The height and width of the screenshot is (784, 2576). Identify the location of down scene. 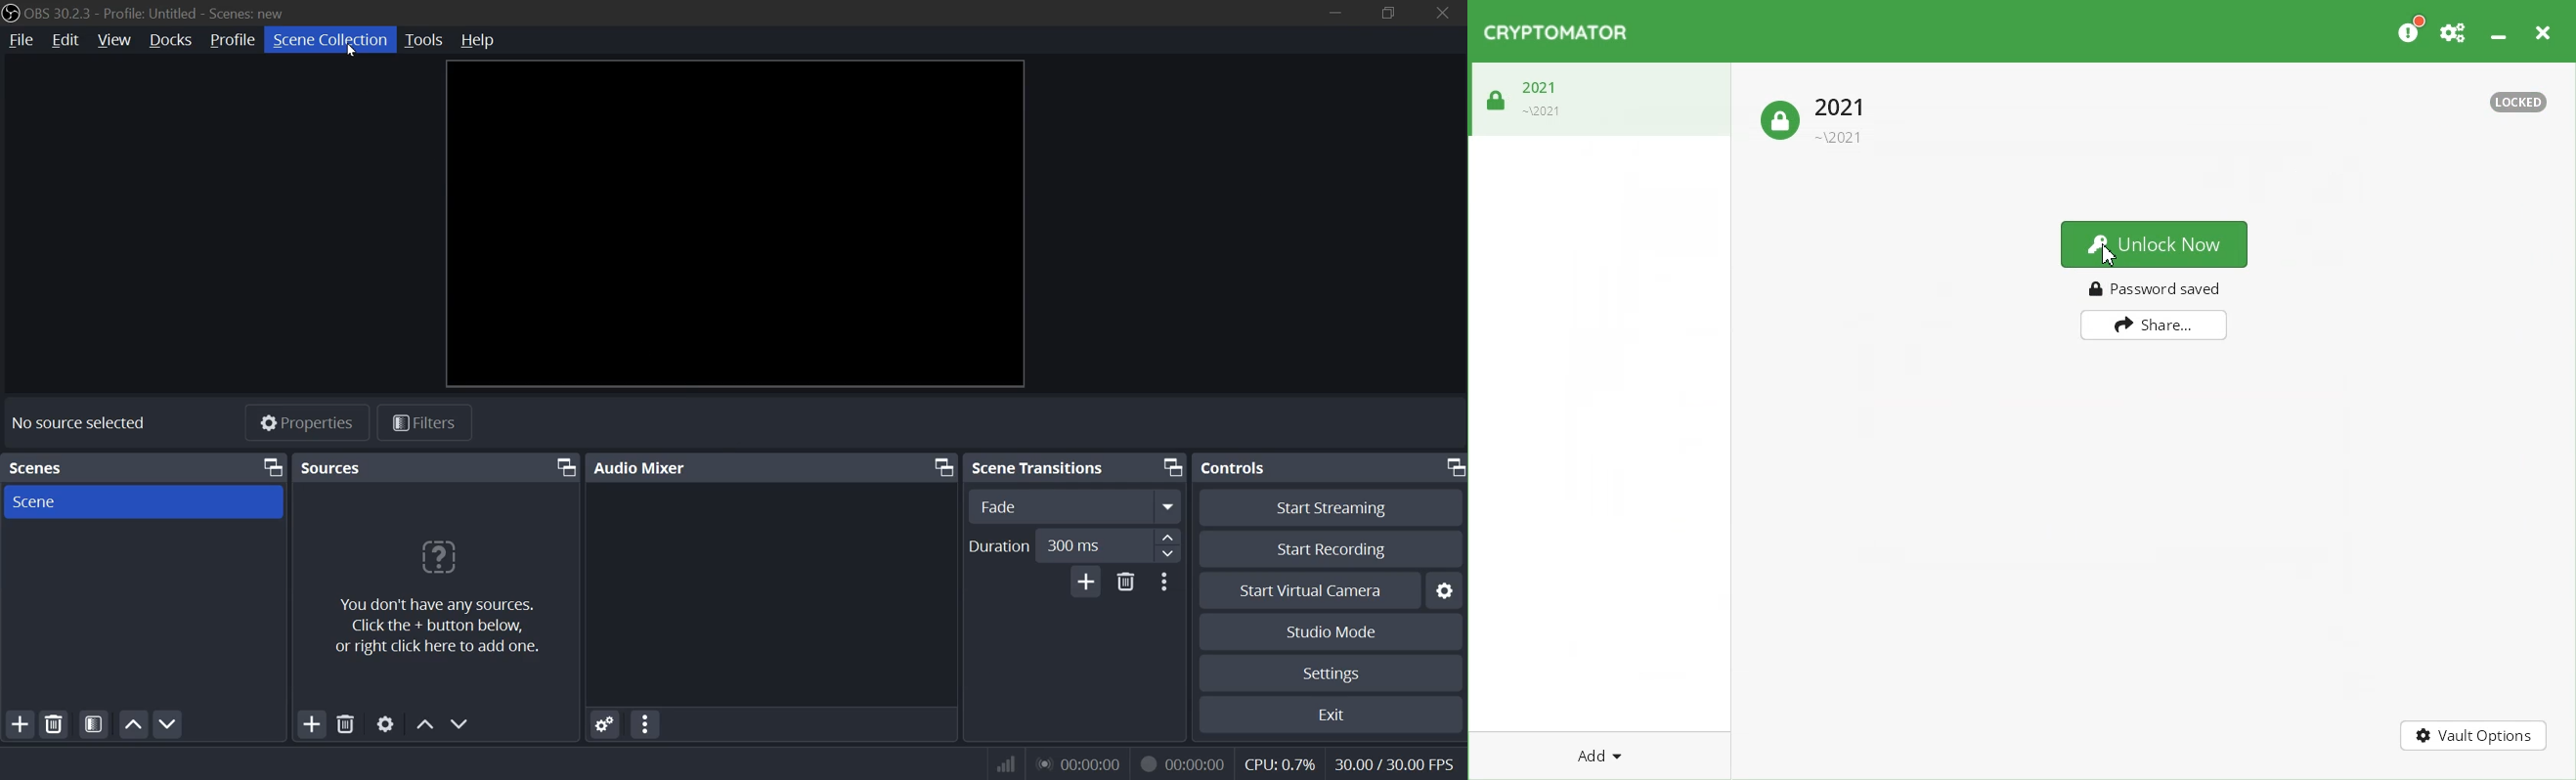
(171, 724).